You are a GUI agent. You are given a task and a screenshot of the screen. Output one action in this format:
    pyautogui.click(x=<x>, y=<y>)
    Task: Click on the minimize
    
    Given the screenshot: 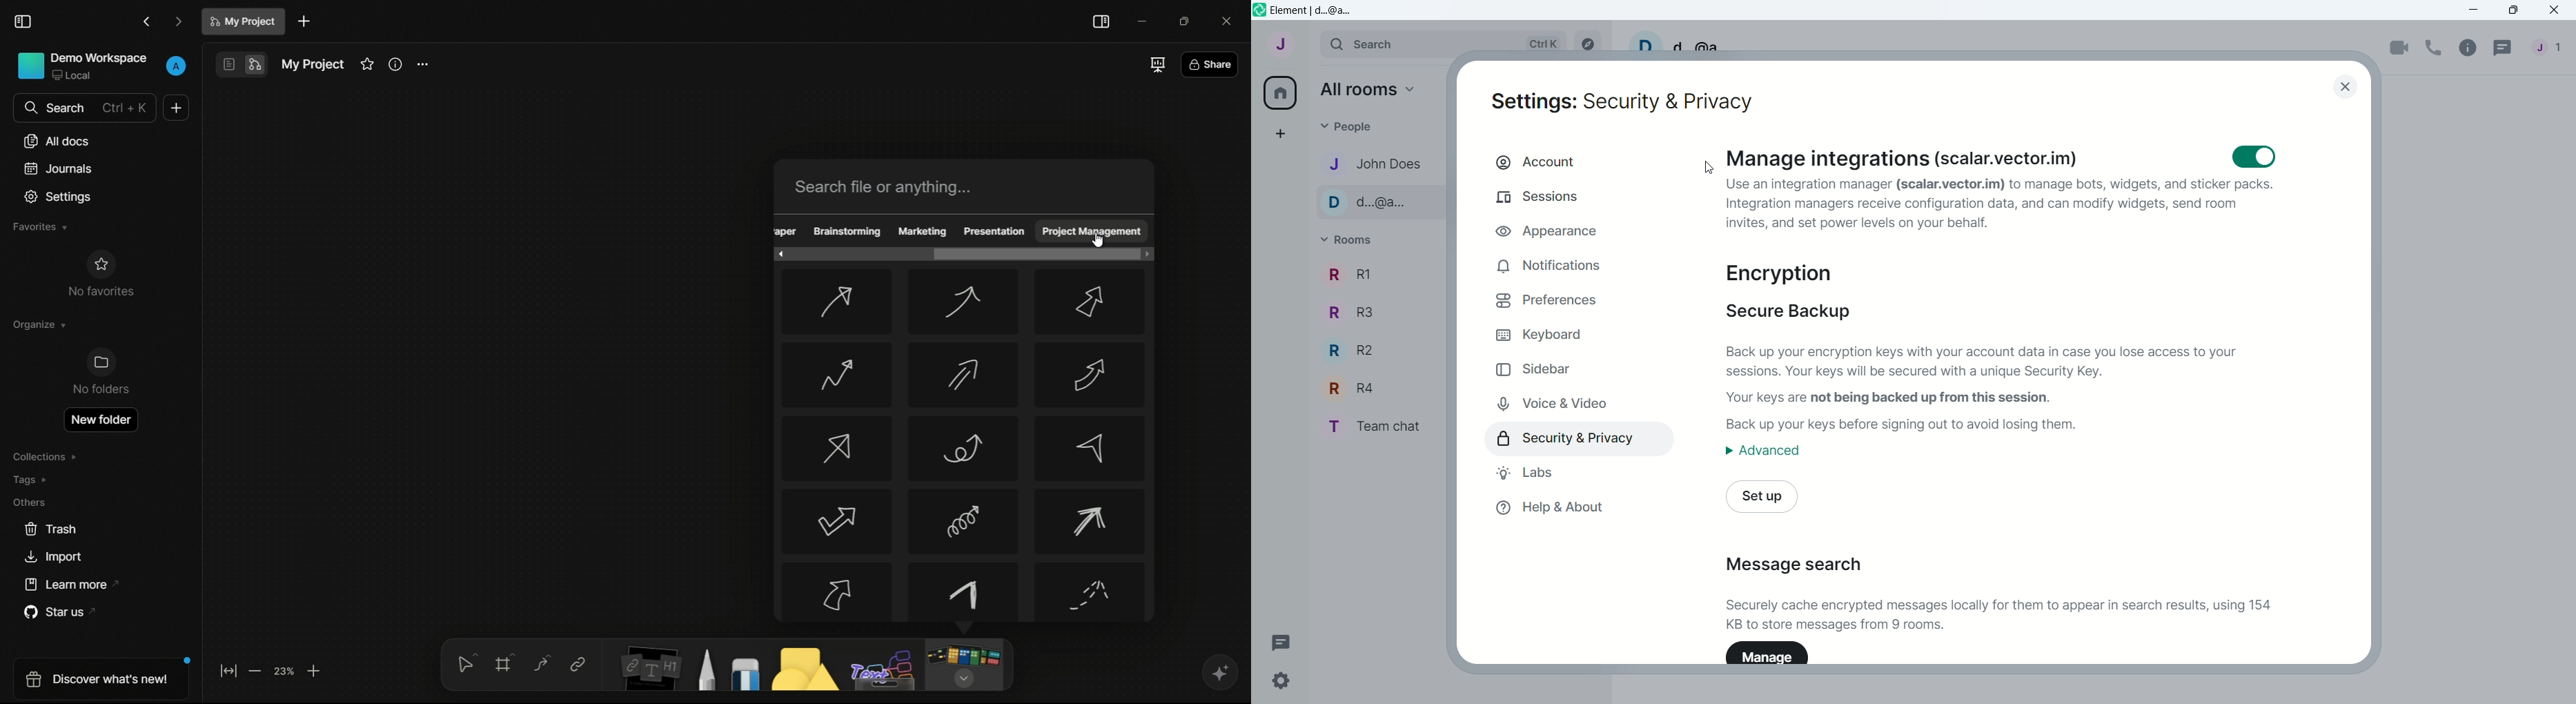 What is the action you would take?
    pyautogui.click(x=1144, y=21)
    